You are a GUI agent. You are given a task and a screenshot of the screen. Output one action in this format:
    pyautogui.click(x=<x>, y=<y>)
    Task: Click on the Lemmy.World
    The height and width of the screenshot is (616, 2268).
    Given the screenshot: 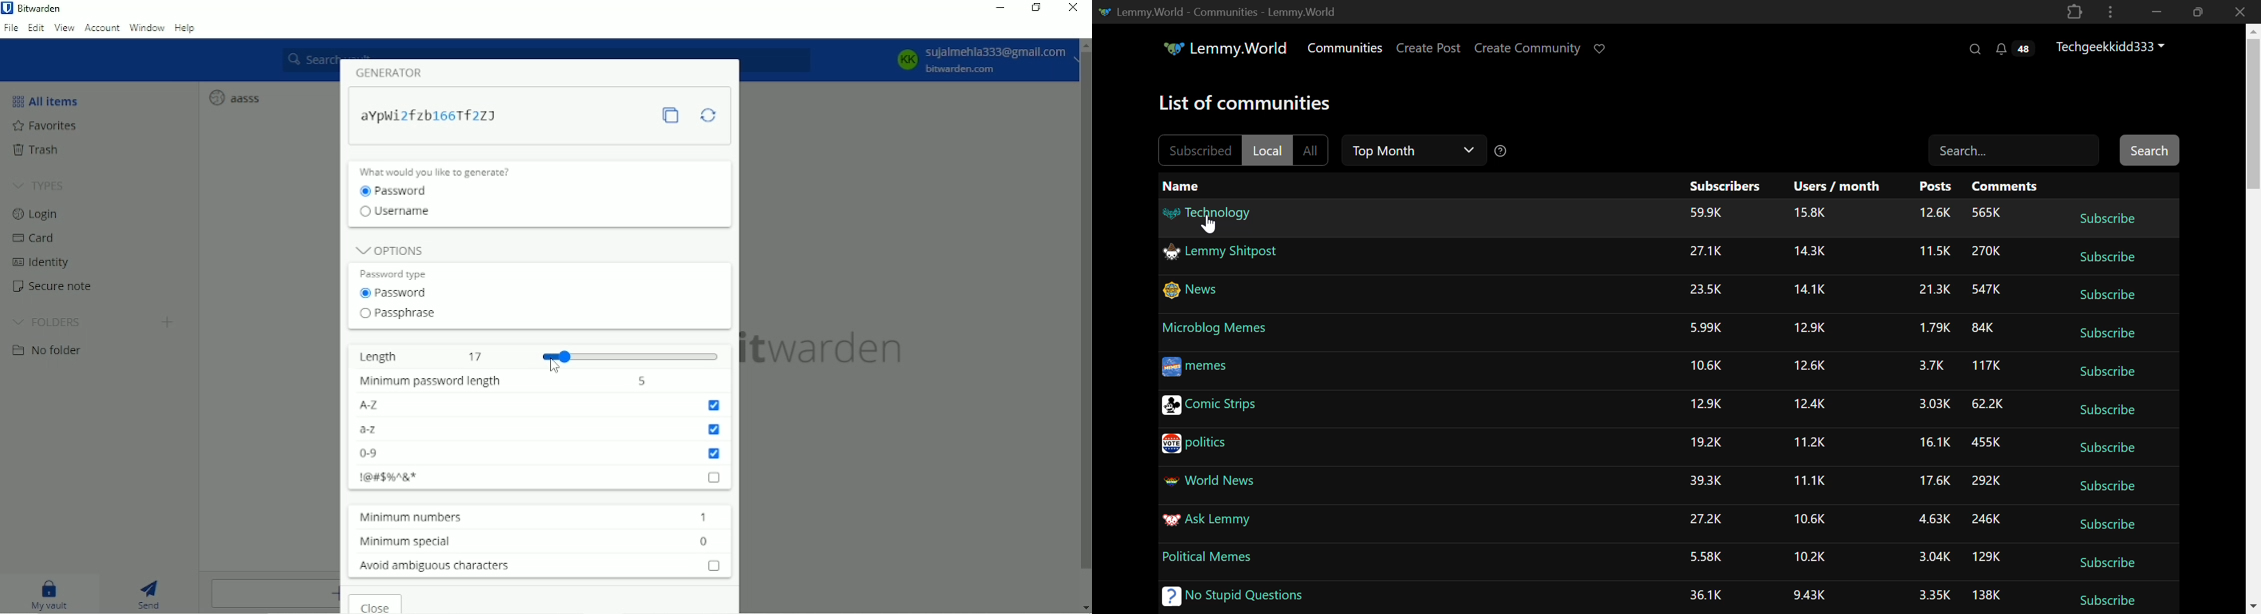 What is the action you would take?
    pyautogui.click(x=1223, y=49)
    